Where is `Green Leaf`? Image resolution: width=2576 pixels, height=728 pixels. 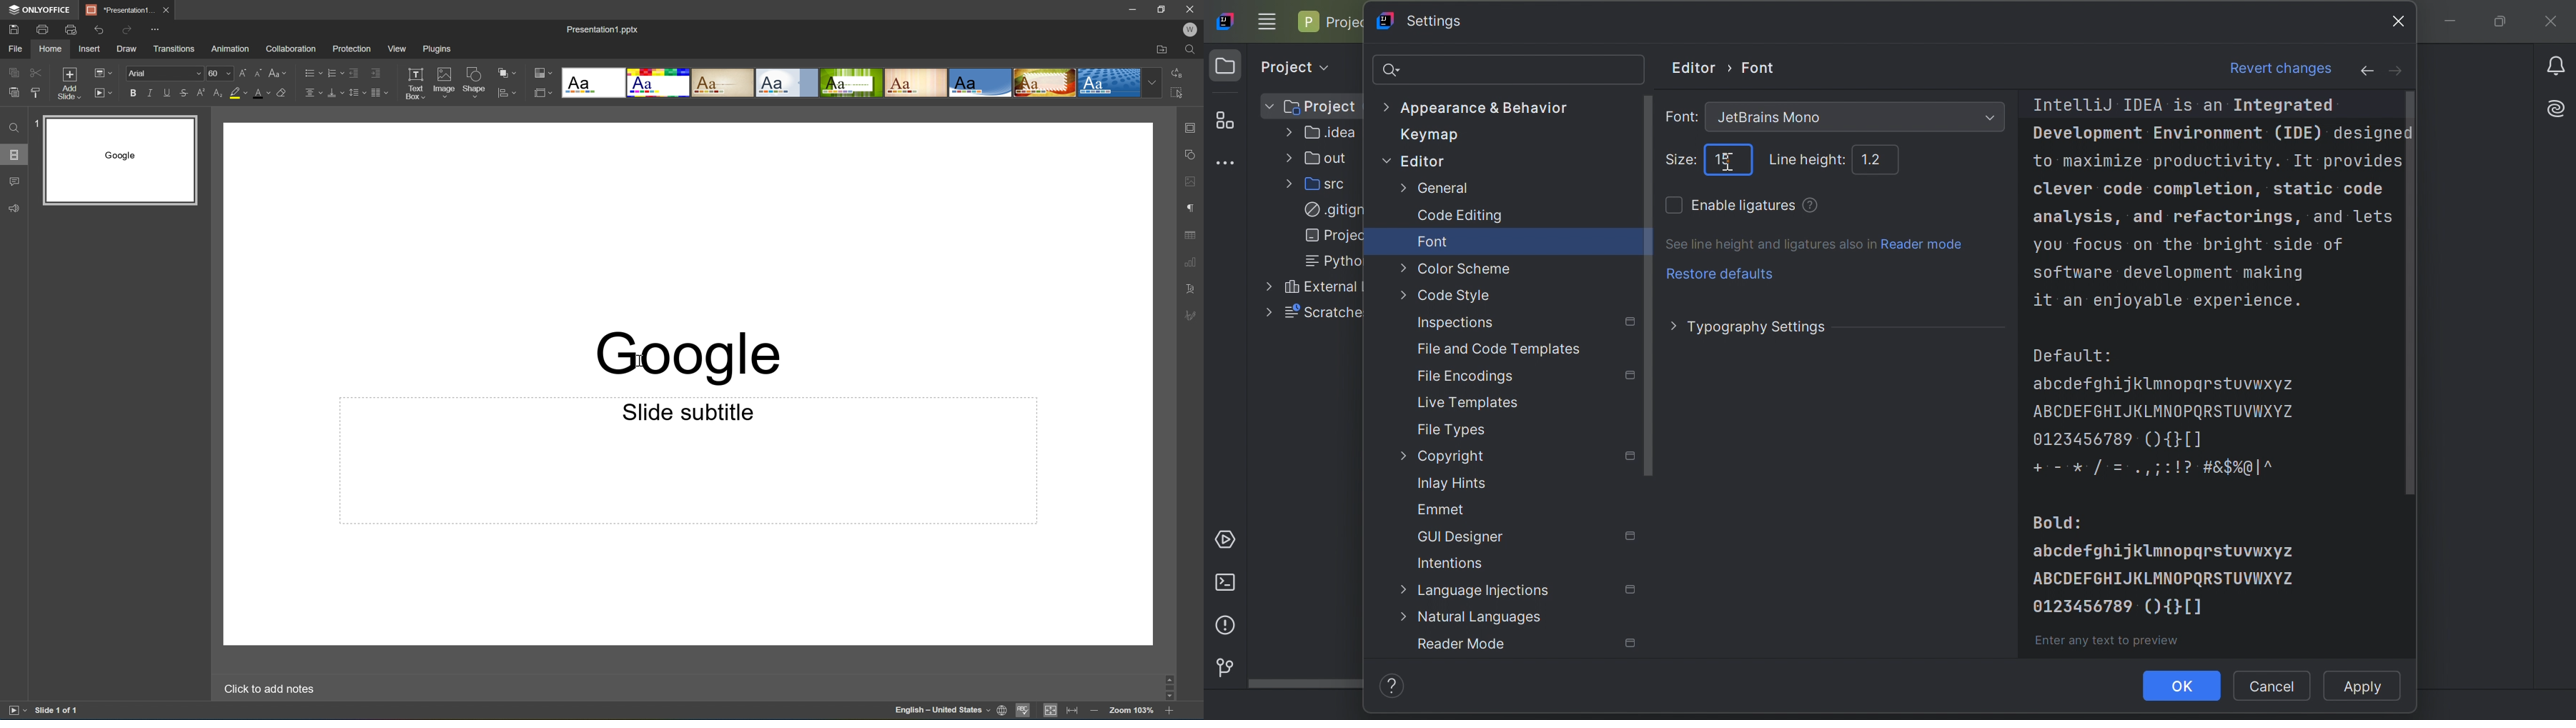 Green Leaf is located at coordinates (851, 82).